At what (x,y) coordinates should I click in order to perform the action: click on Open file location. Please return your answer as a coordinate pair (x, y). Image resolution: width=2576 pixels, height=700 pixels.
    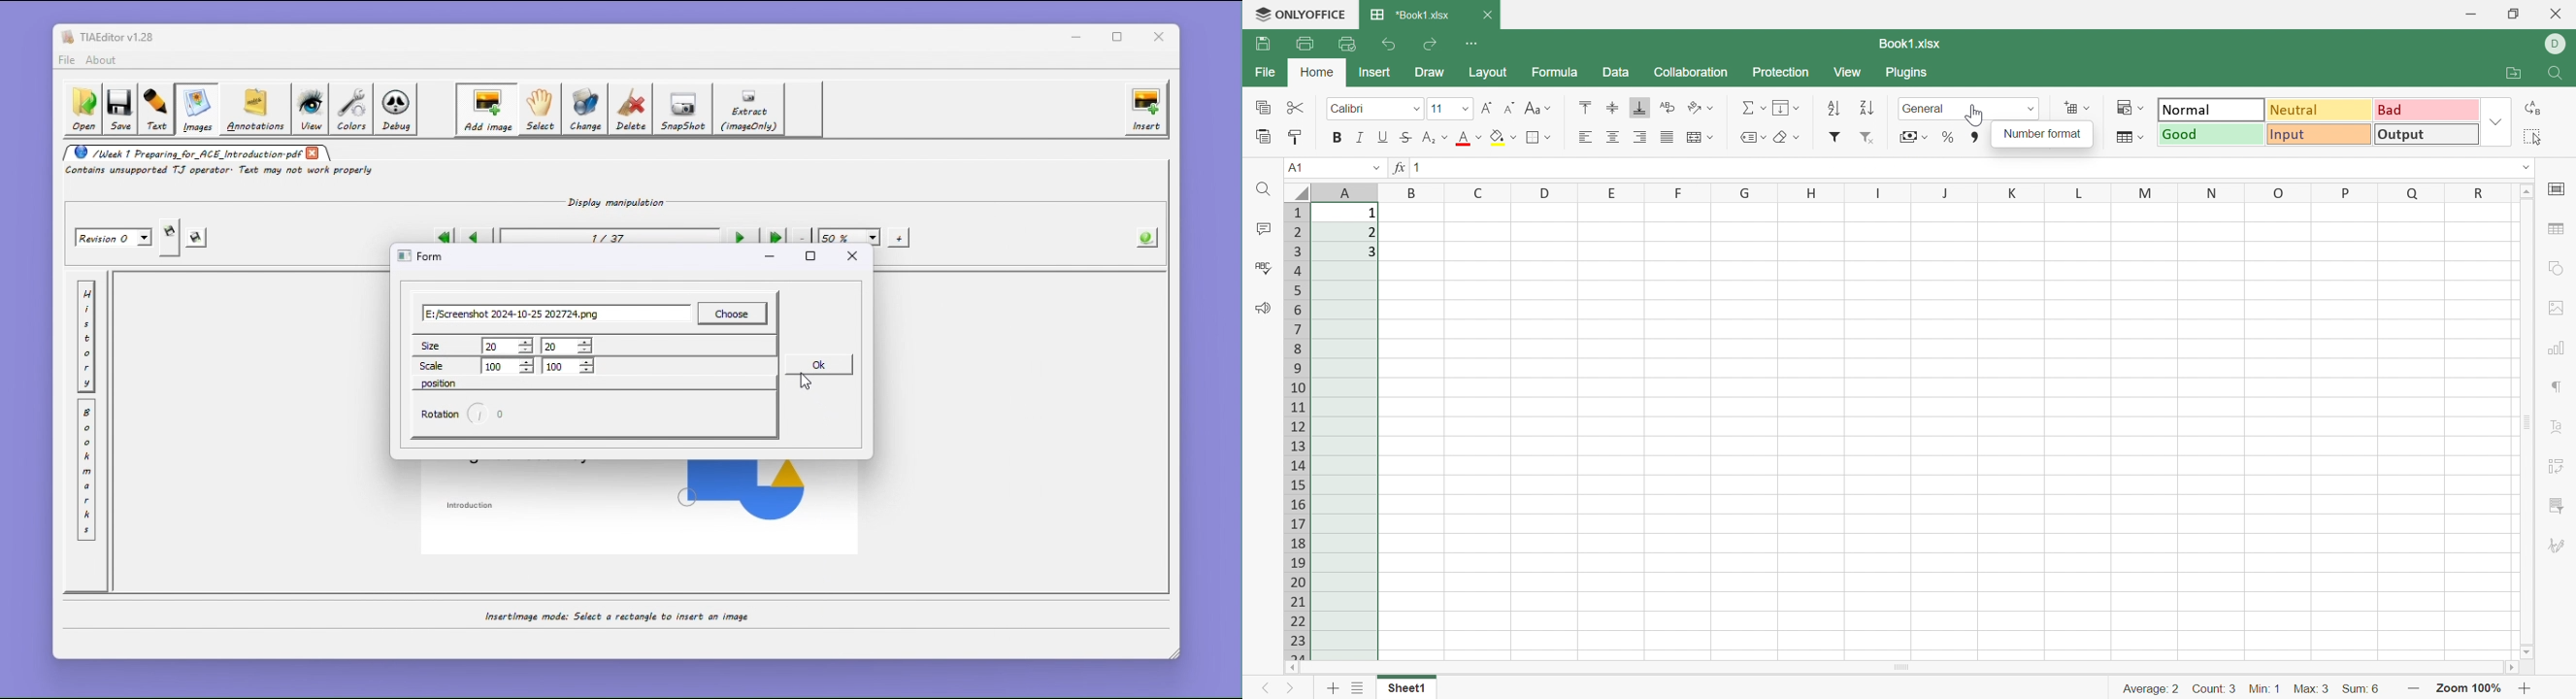
    Looking at the image, I should click on (2512, 74).